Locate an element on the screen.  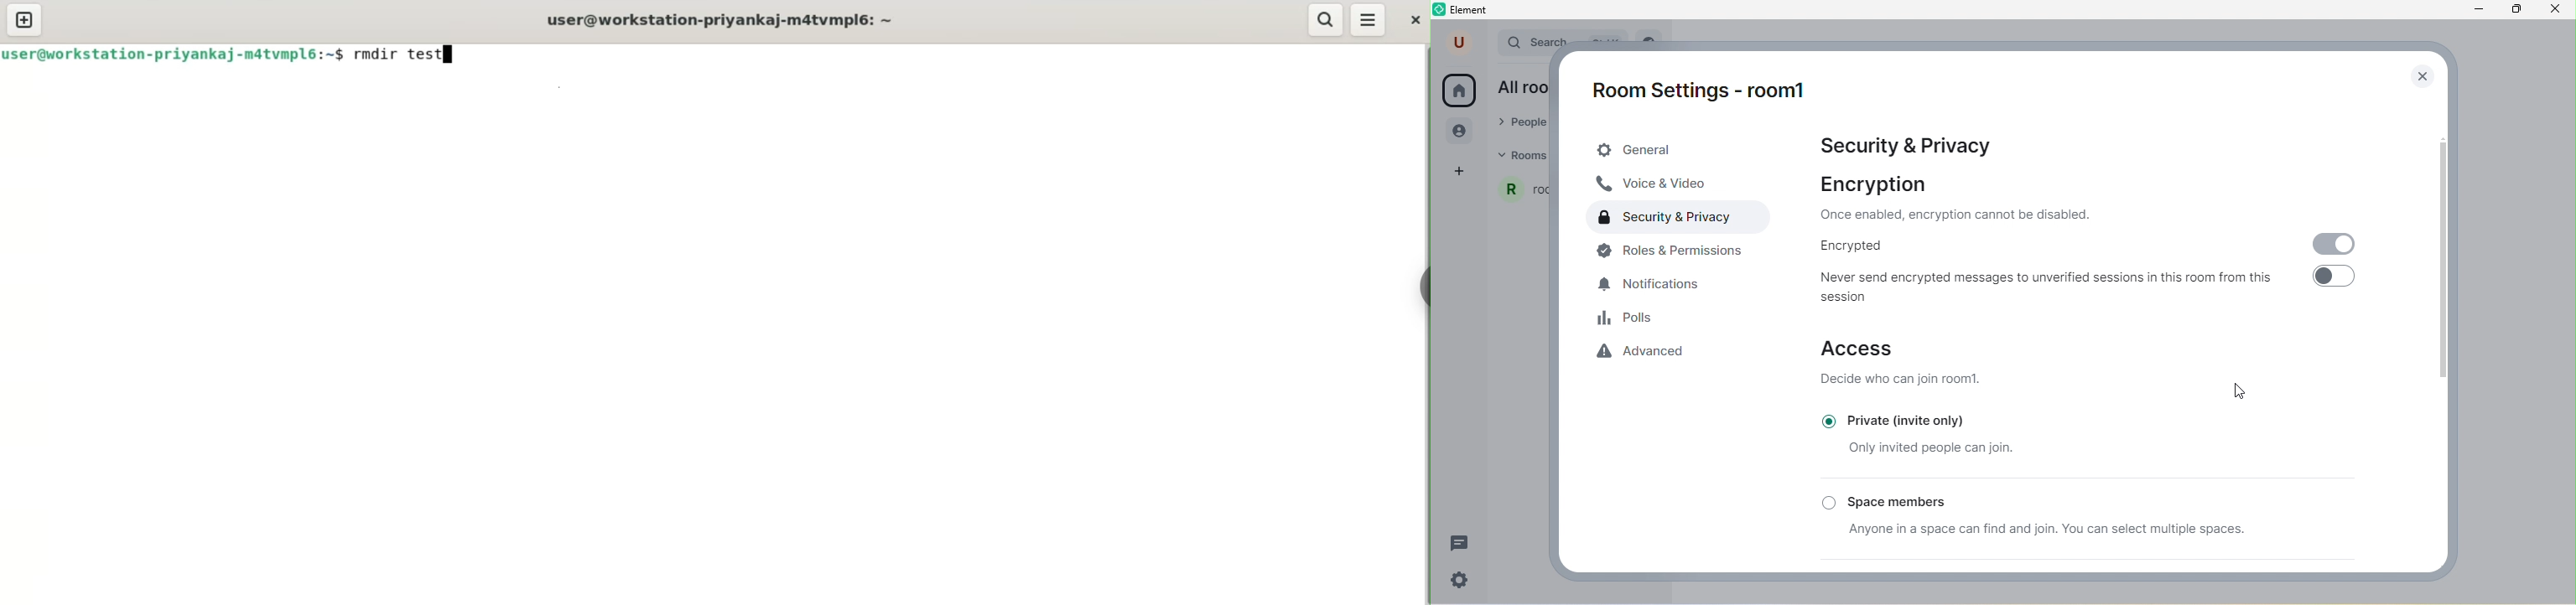
room1 settings is located at coordinates (1710, 94).